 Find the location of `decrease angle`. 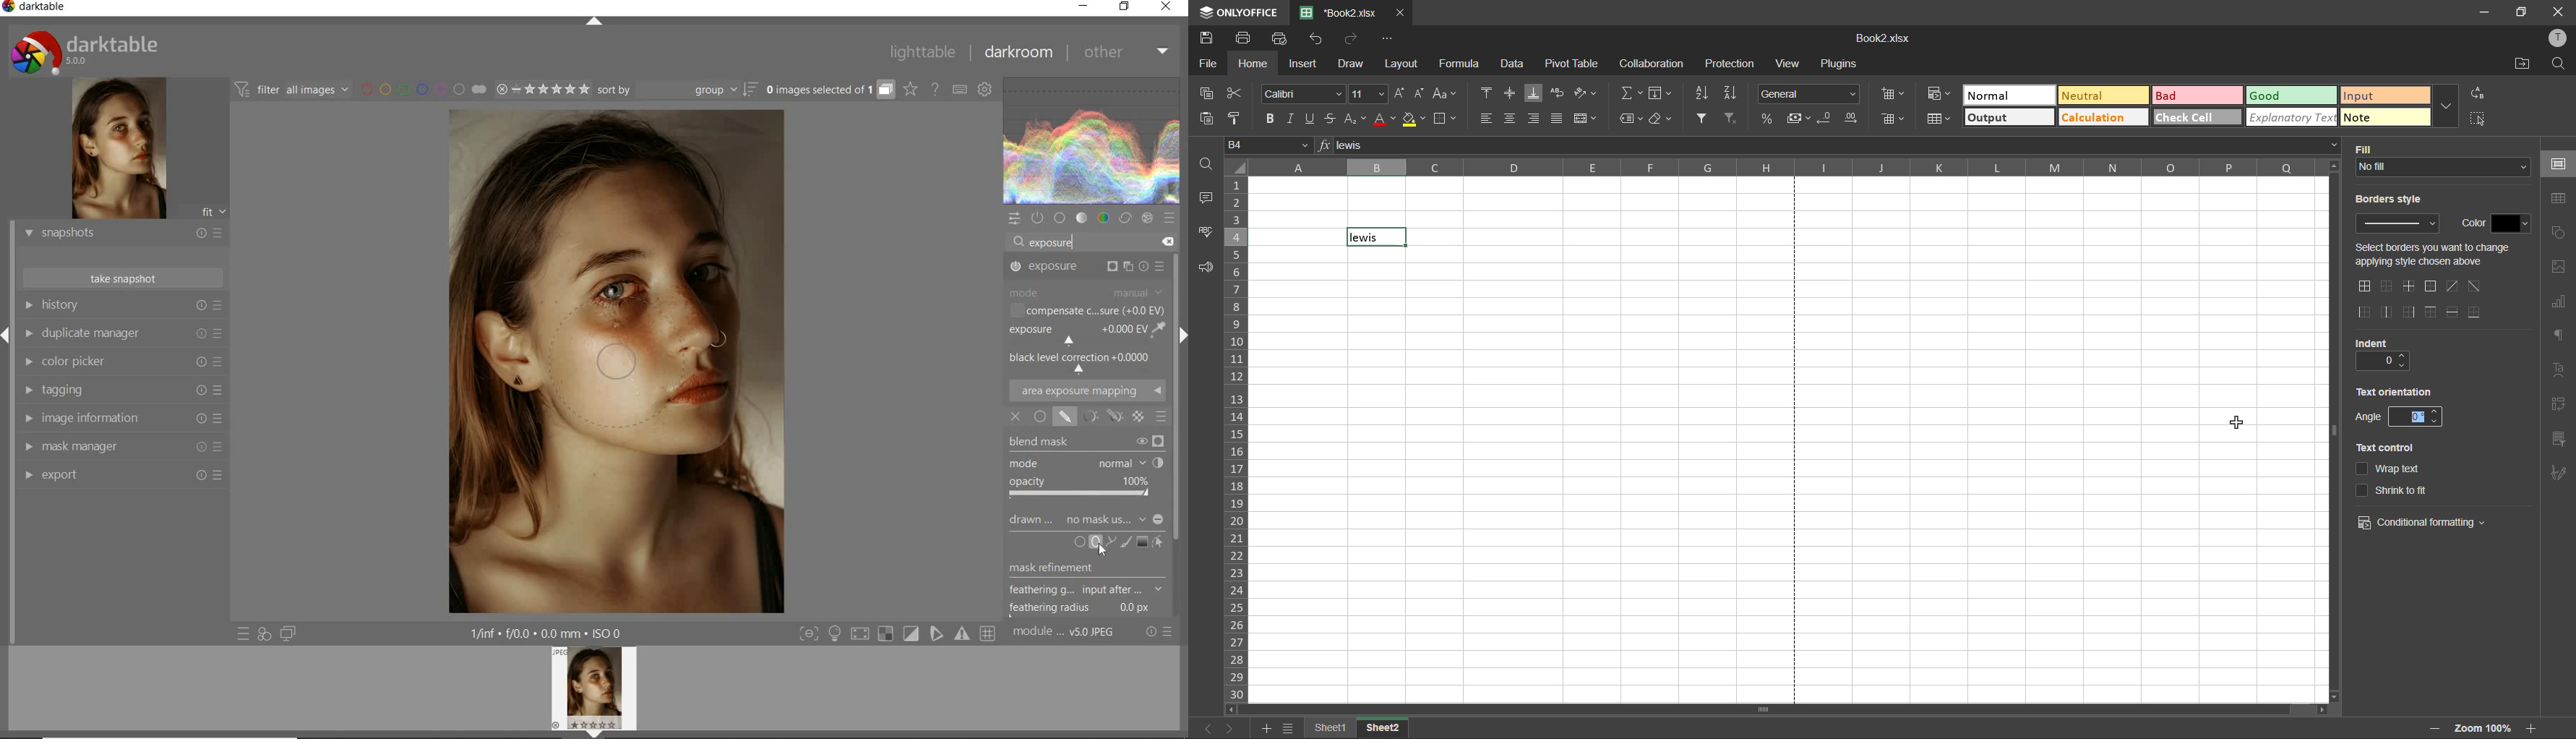

decrease angle is located at coordinates (2437, 422).